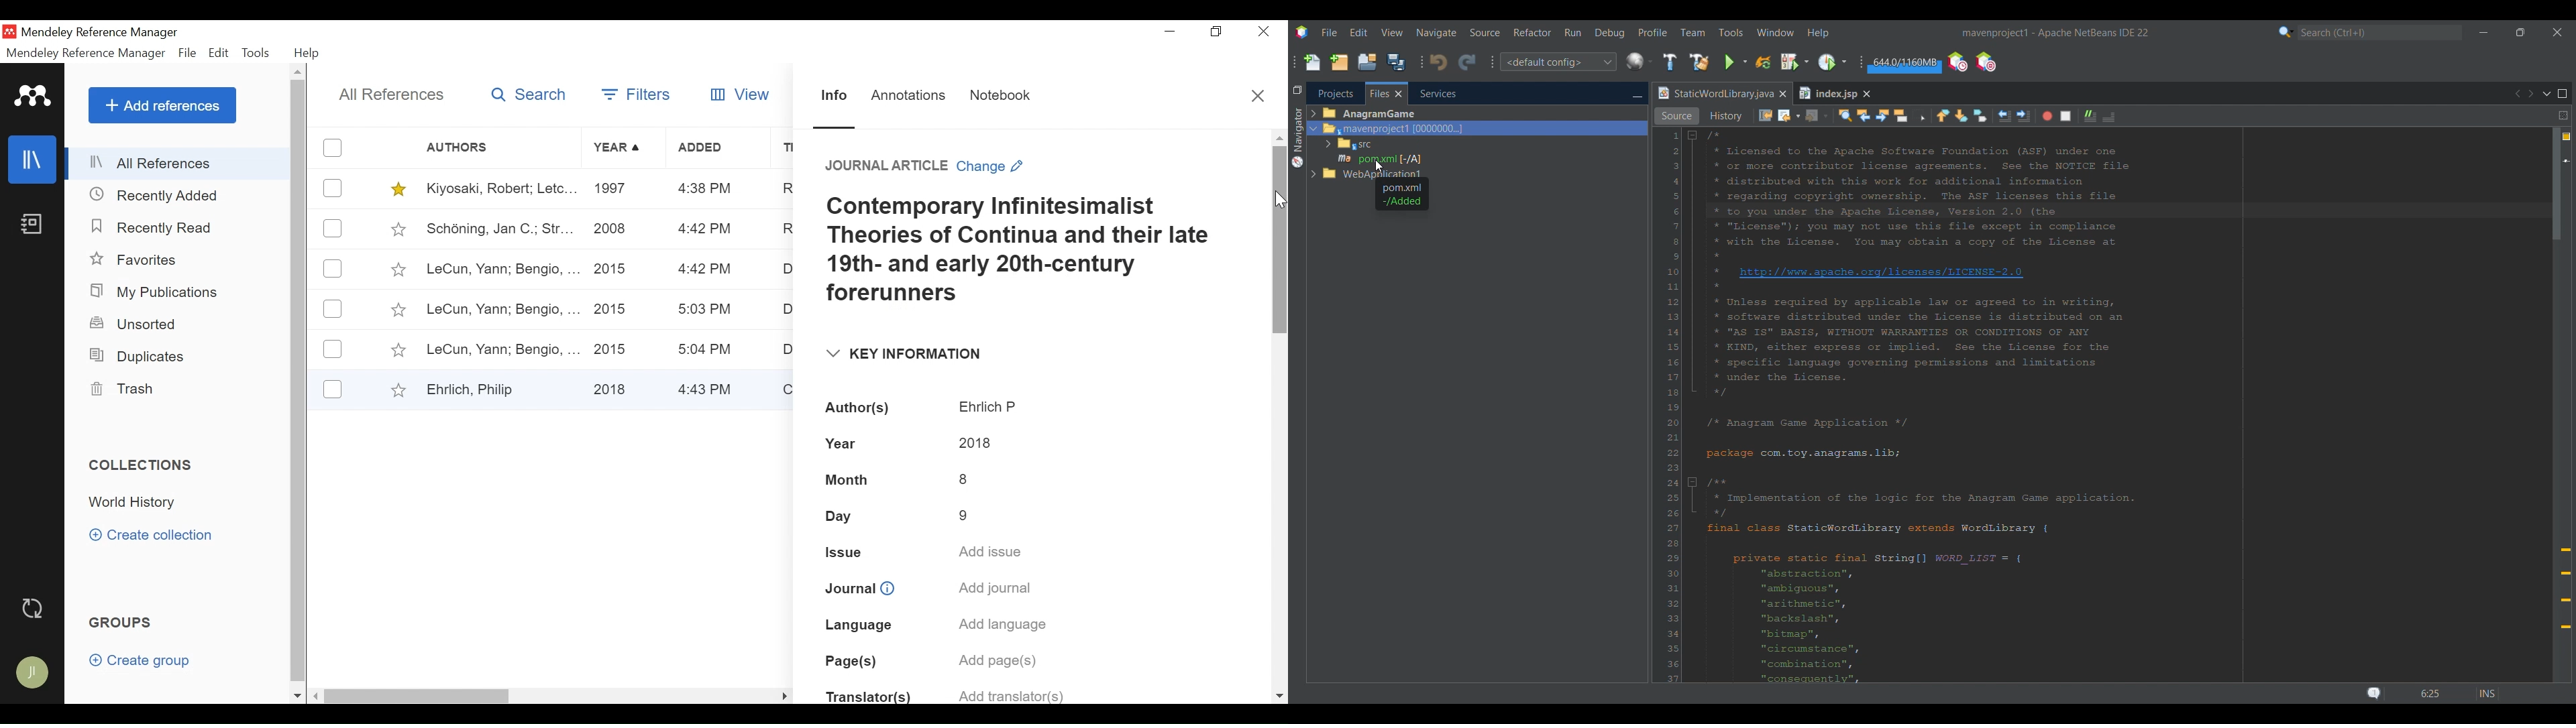  What do you see at coordinates (396, 310) in the screenshot?
I see `(un)select favorite` at bounding box center [396, 310].